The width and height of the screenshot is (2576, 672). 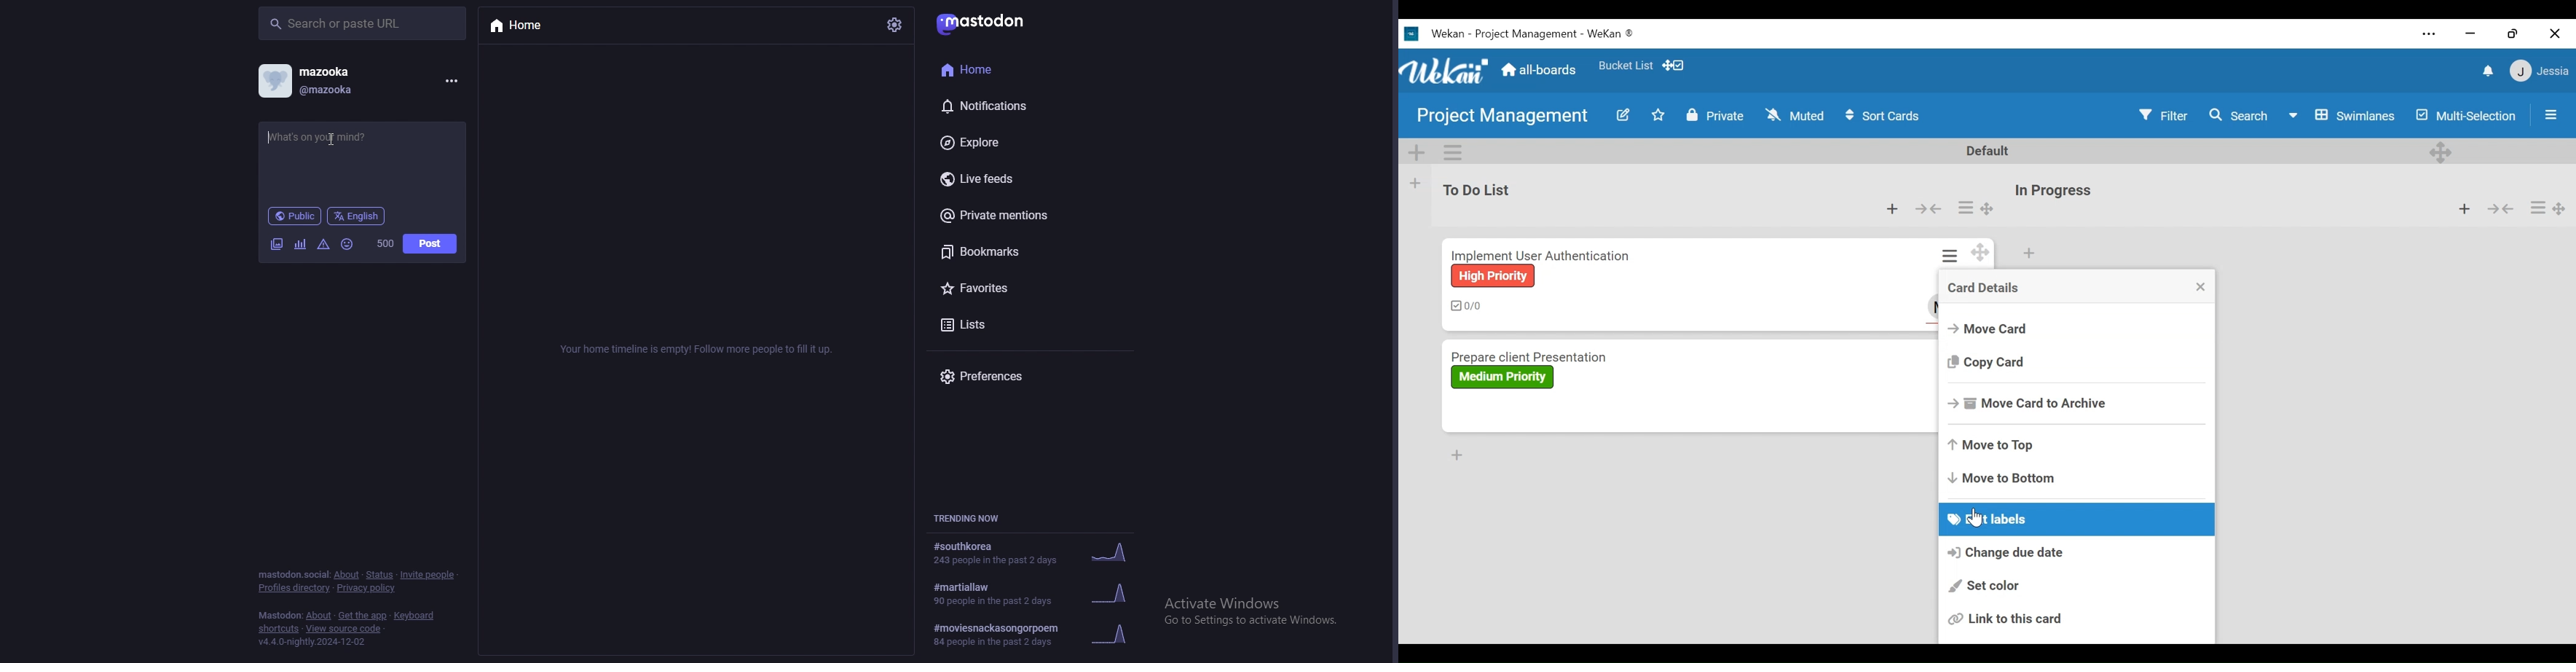 What do you see at coordinates (1976, 518) in the screenshot?
I see `Cursor` at bounding box center [1976, 518].